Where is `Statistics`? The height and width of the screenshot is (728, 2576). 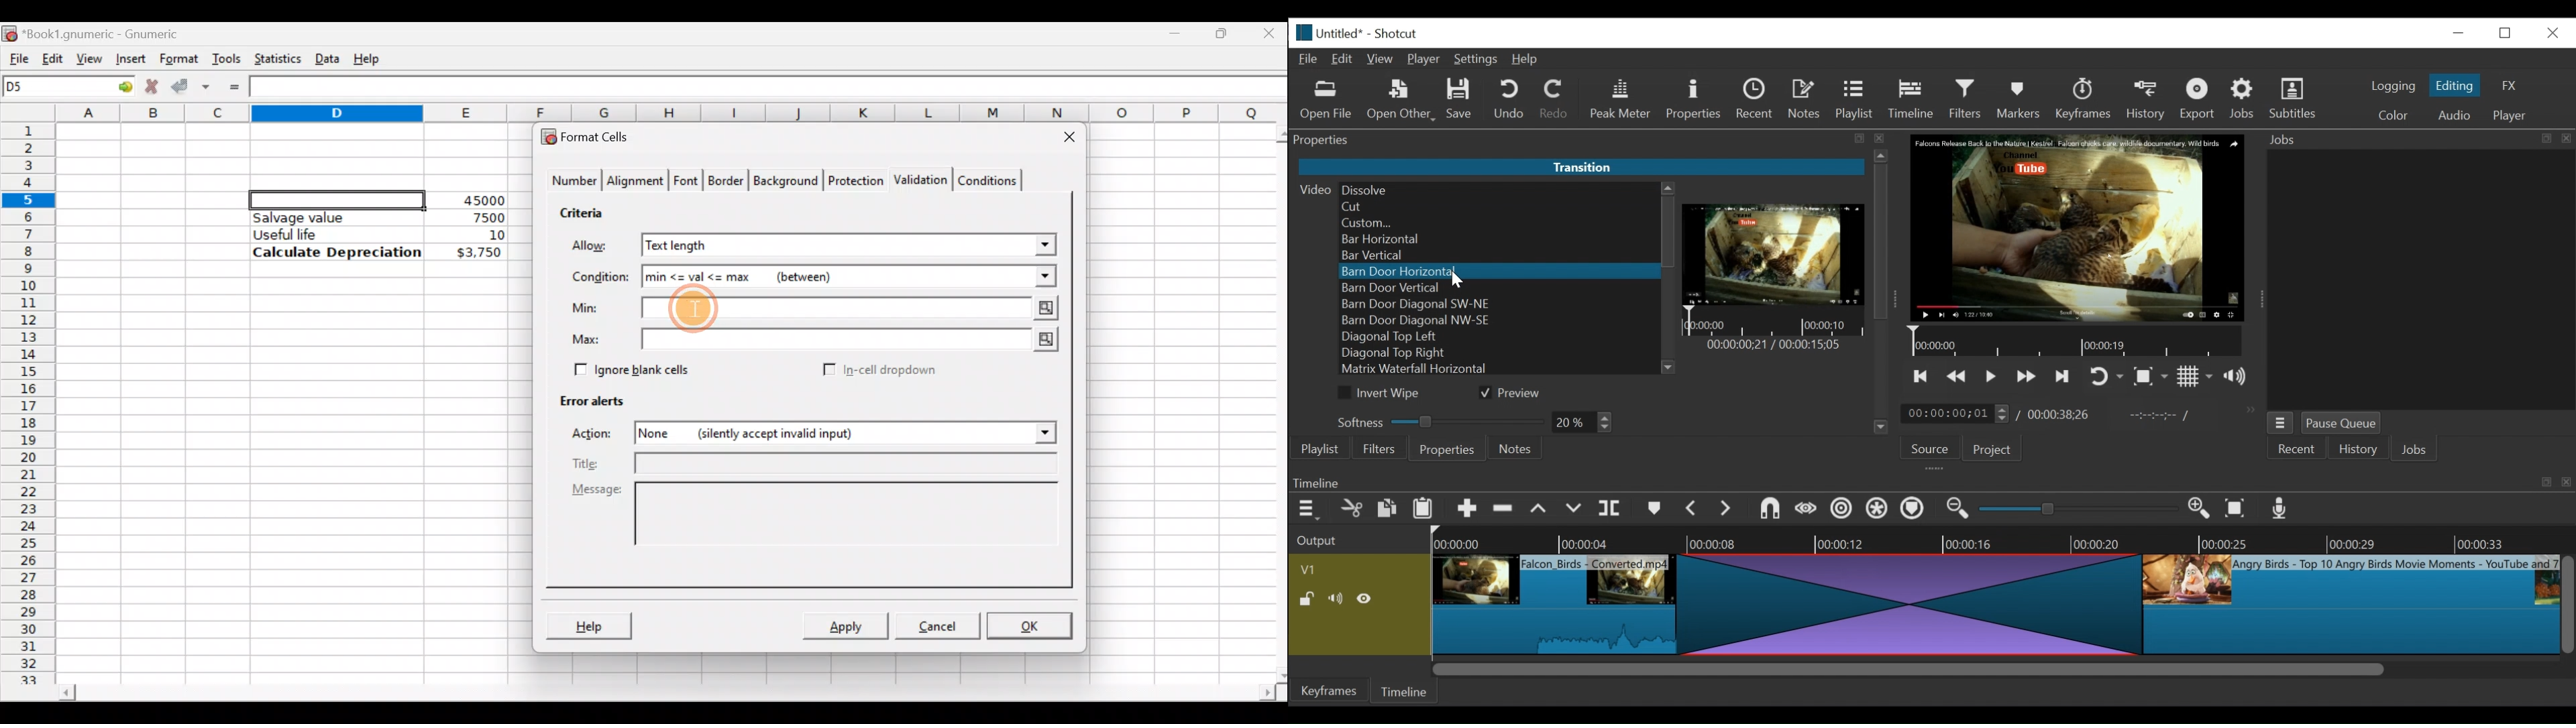 Statistics is located at coordinates (274, 58).